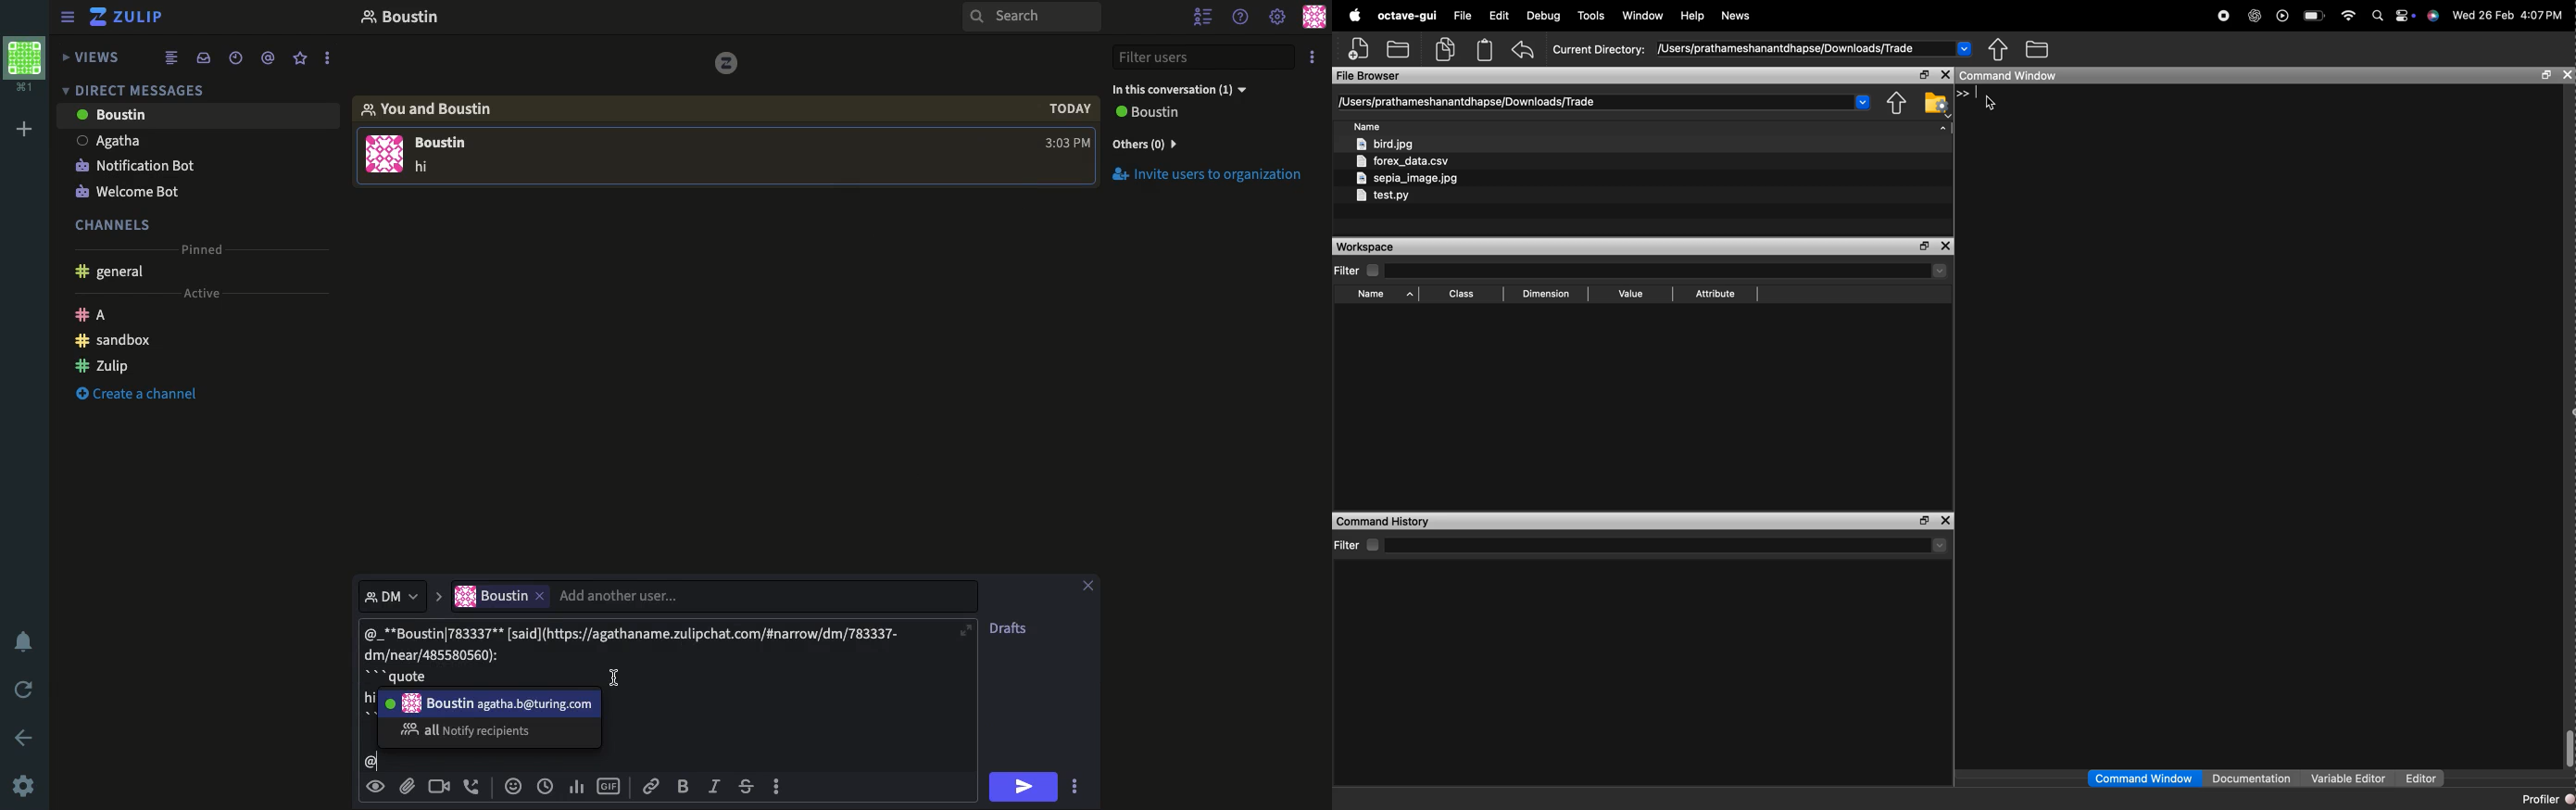 This screenshot has height=812, width=2576. What do you see at coordinates (1385, 143) in the screenshot?
I see ` bird.jpg` at bounding box center [1385, 143].